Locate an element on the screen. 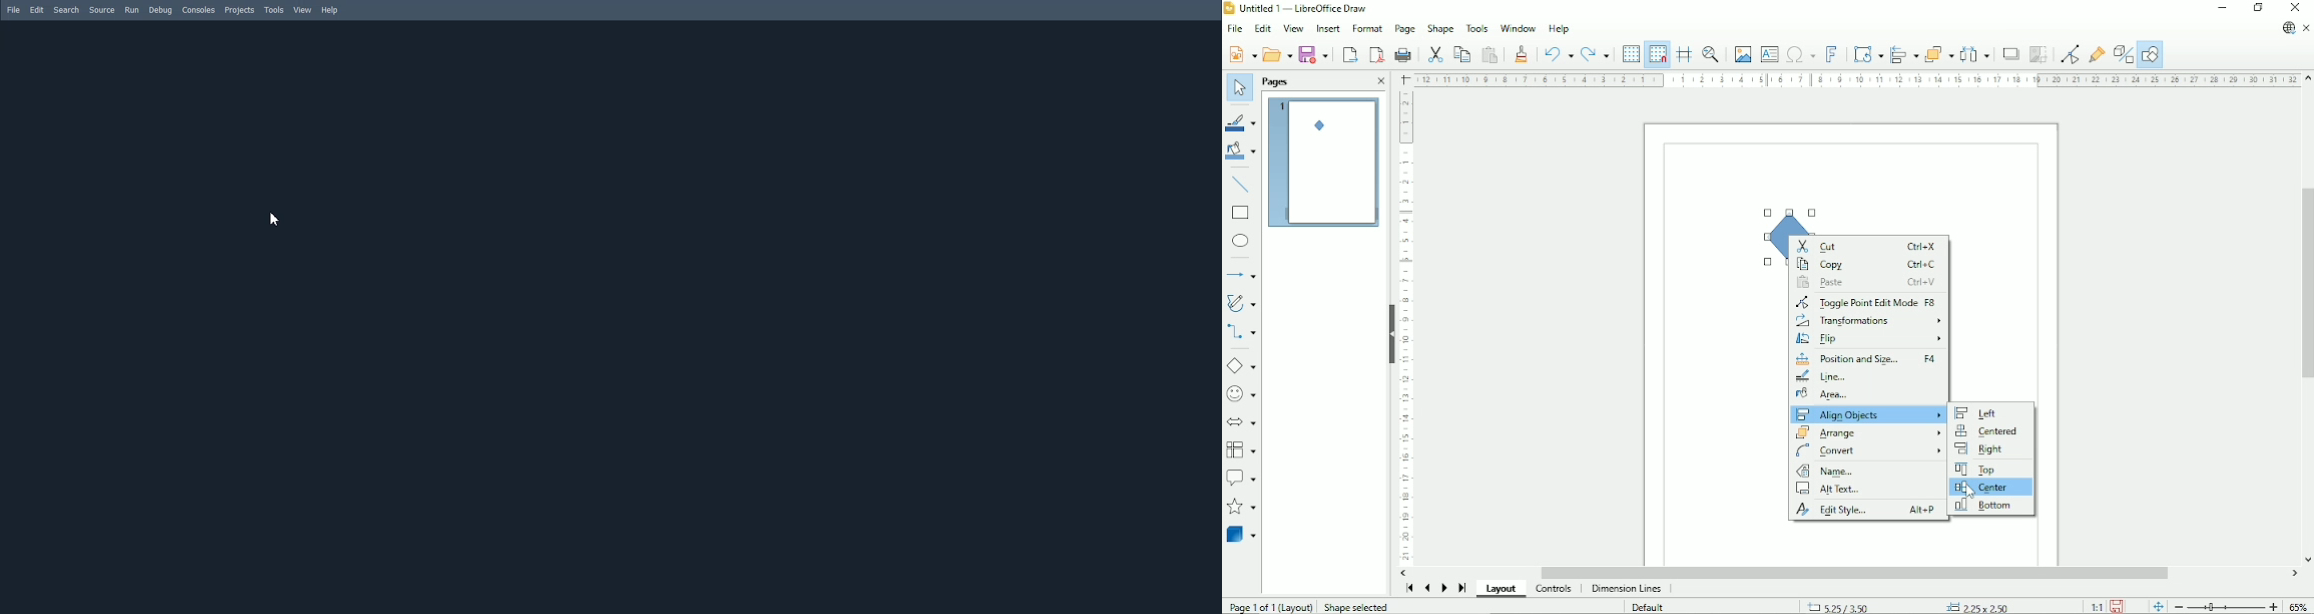 Image resolution: width=2324 pixels, height=616 pixels. Insert text box is located at coordinates (1770, 54).